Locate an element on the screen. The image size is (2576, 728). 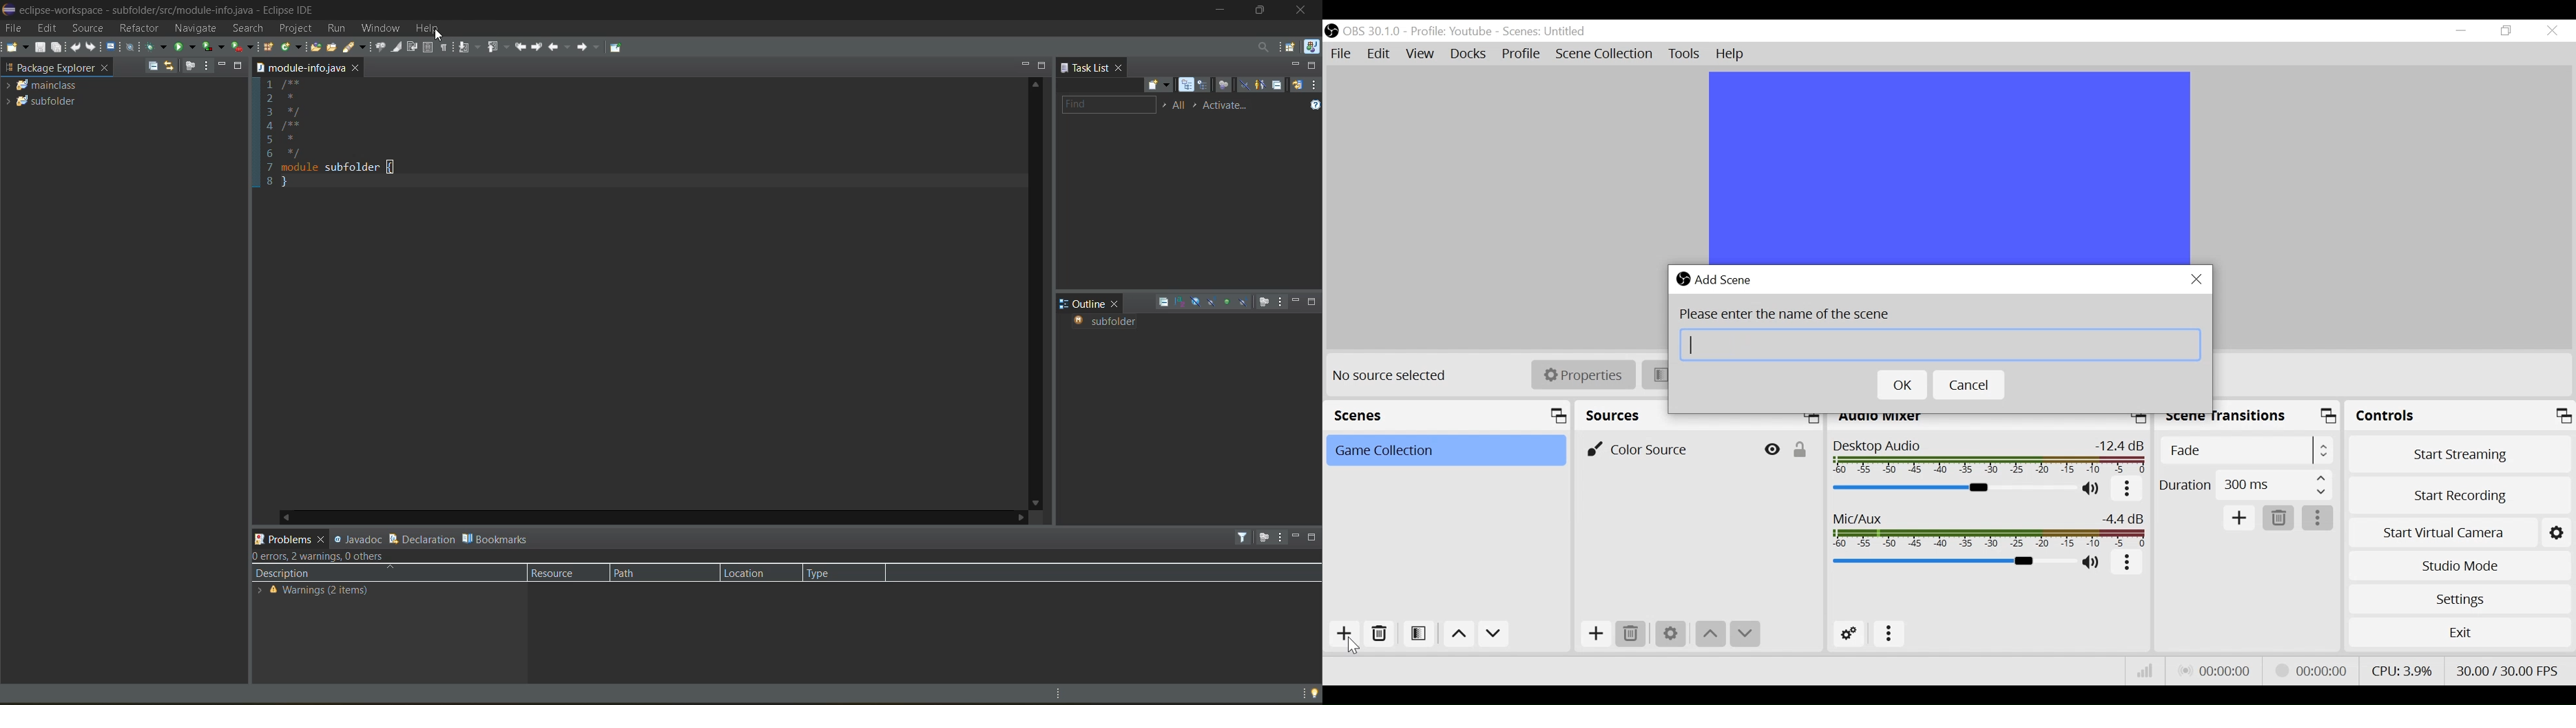
access commands and other items is located at coordinates (1264, 46).